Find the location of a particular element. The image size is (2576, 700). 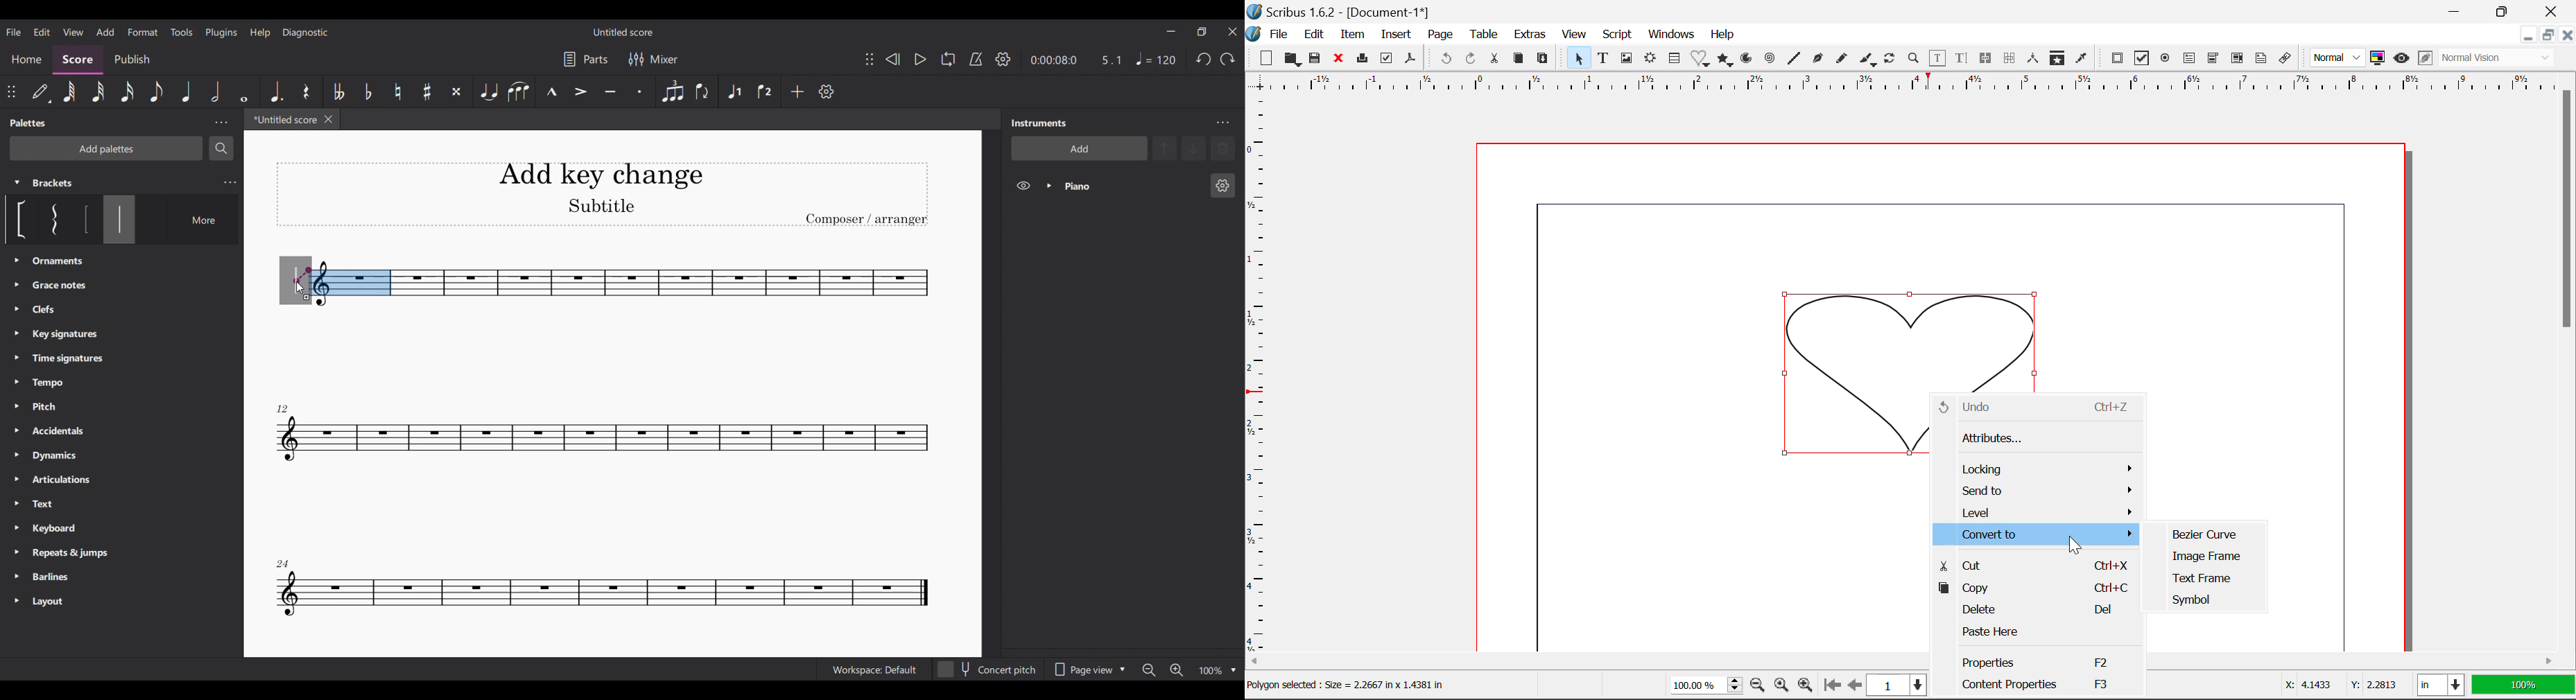

Table is located at coordinates (1486, 34).